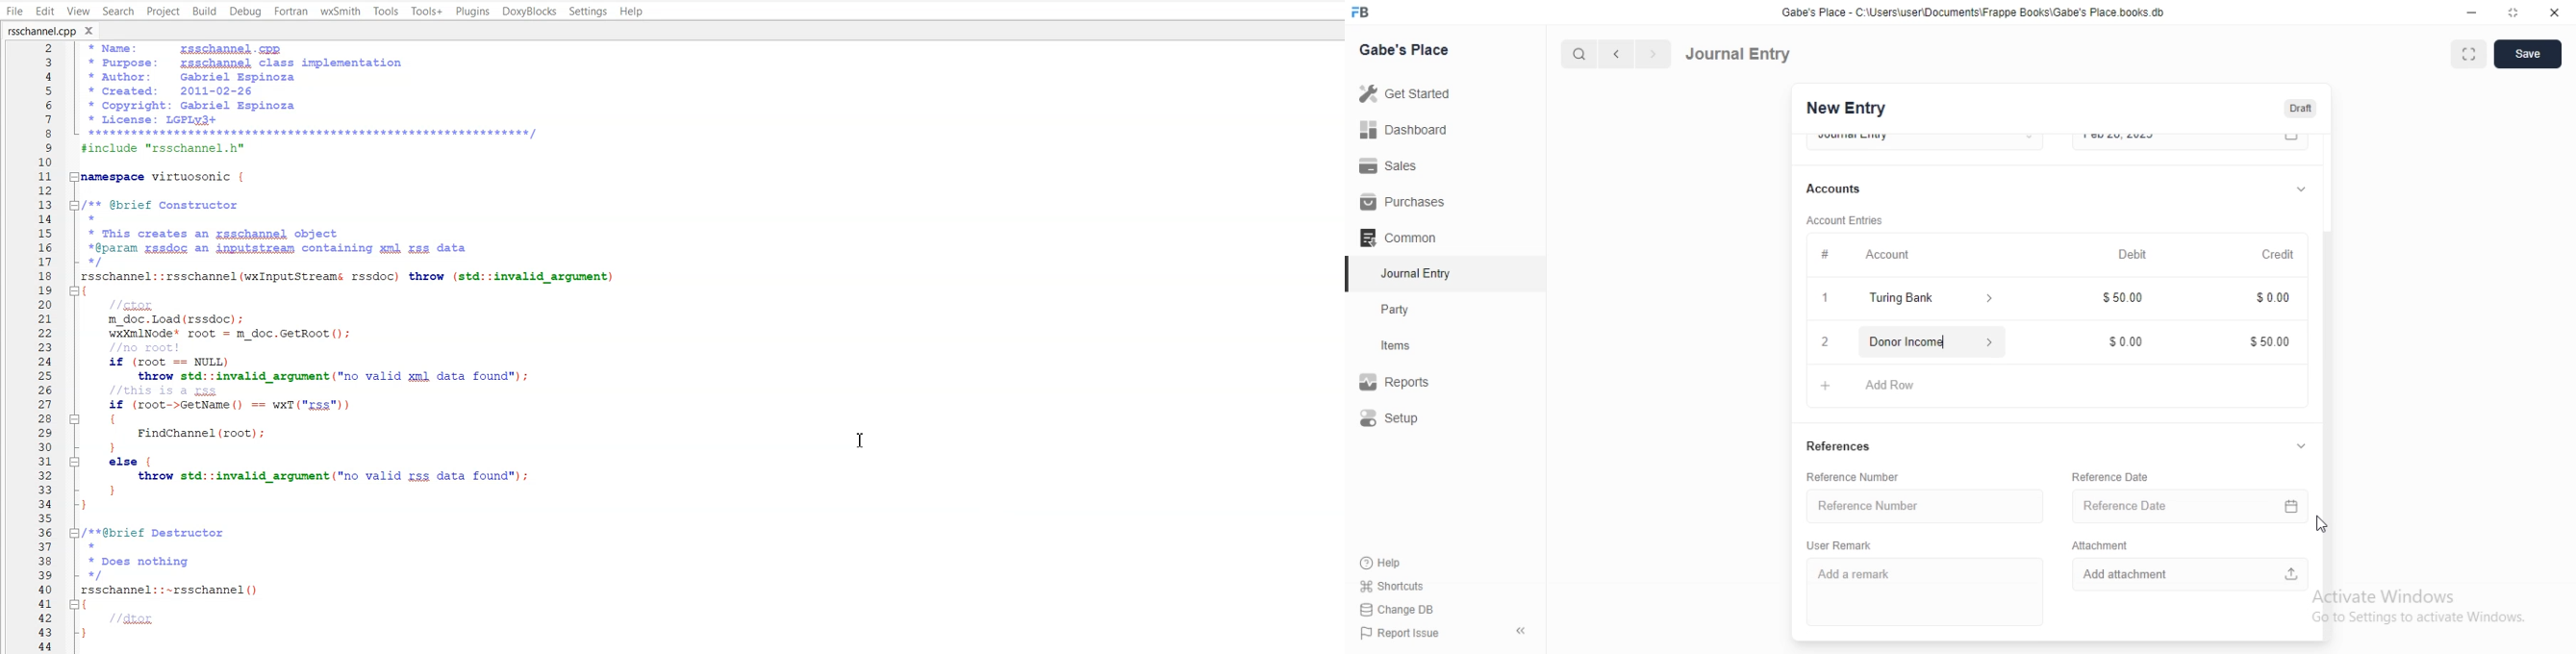 The width and height of the screenshot is (2576, 672). I want to click on draft, so click(2300, 110).